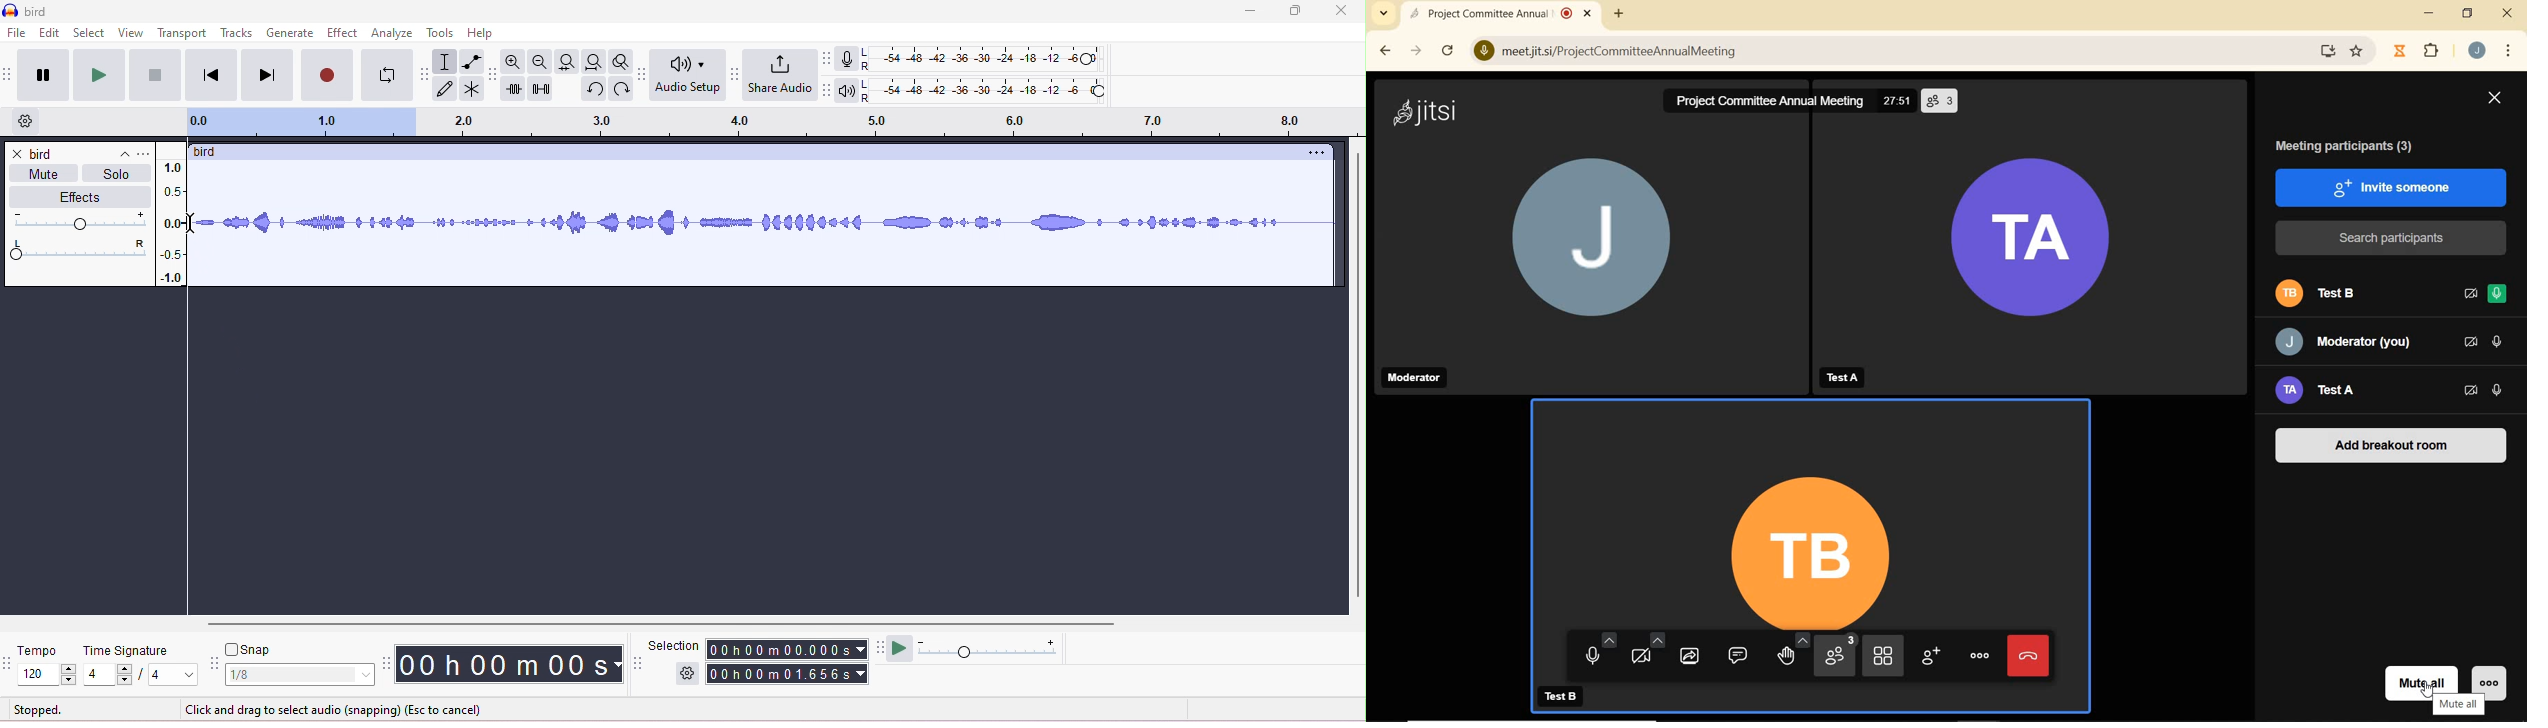 The height and width of the screenshot is (728, 2548). What do you see at coordinates (1644, 657) in the screenshot?
I see `CAMERA` at bounding box center [1644, 657].